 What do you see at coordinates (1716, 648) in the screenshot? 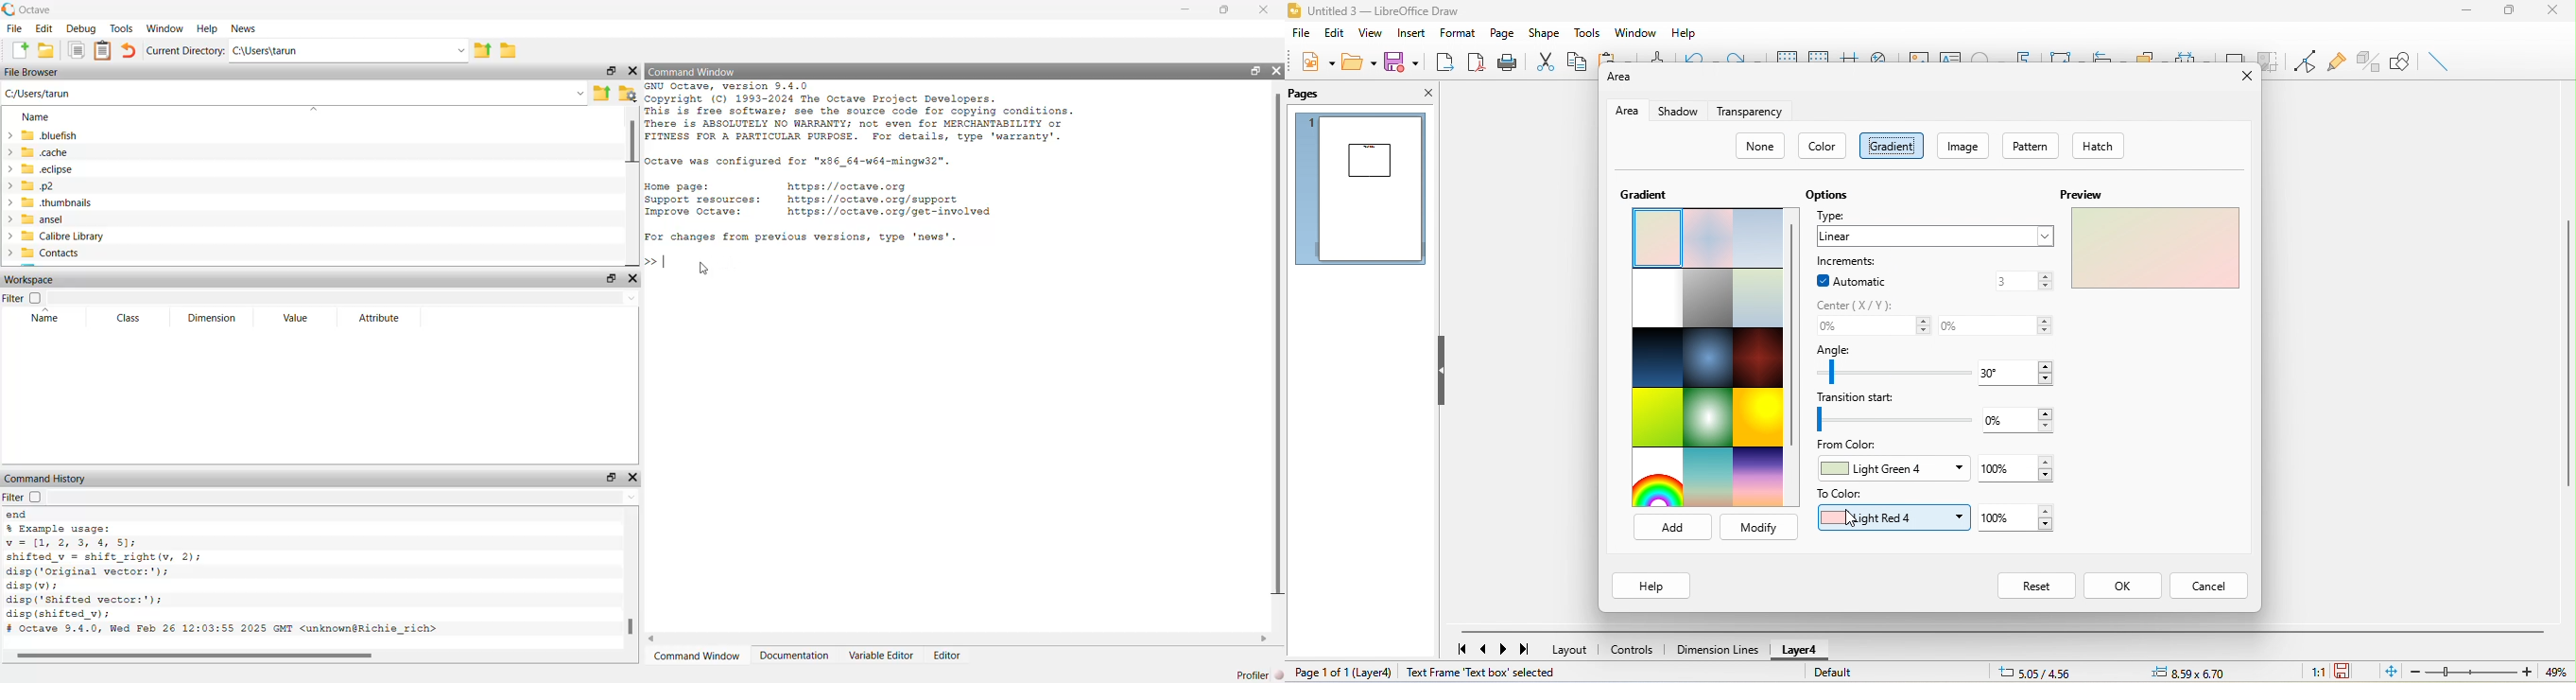
I see `dimension line` at bounding box center [1716, 648].